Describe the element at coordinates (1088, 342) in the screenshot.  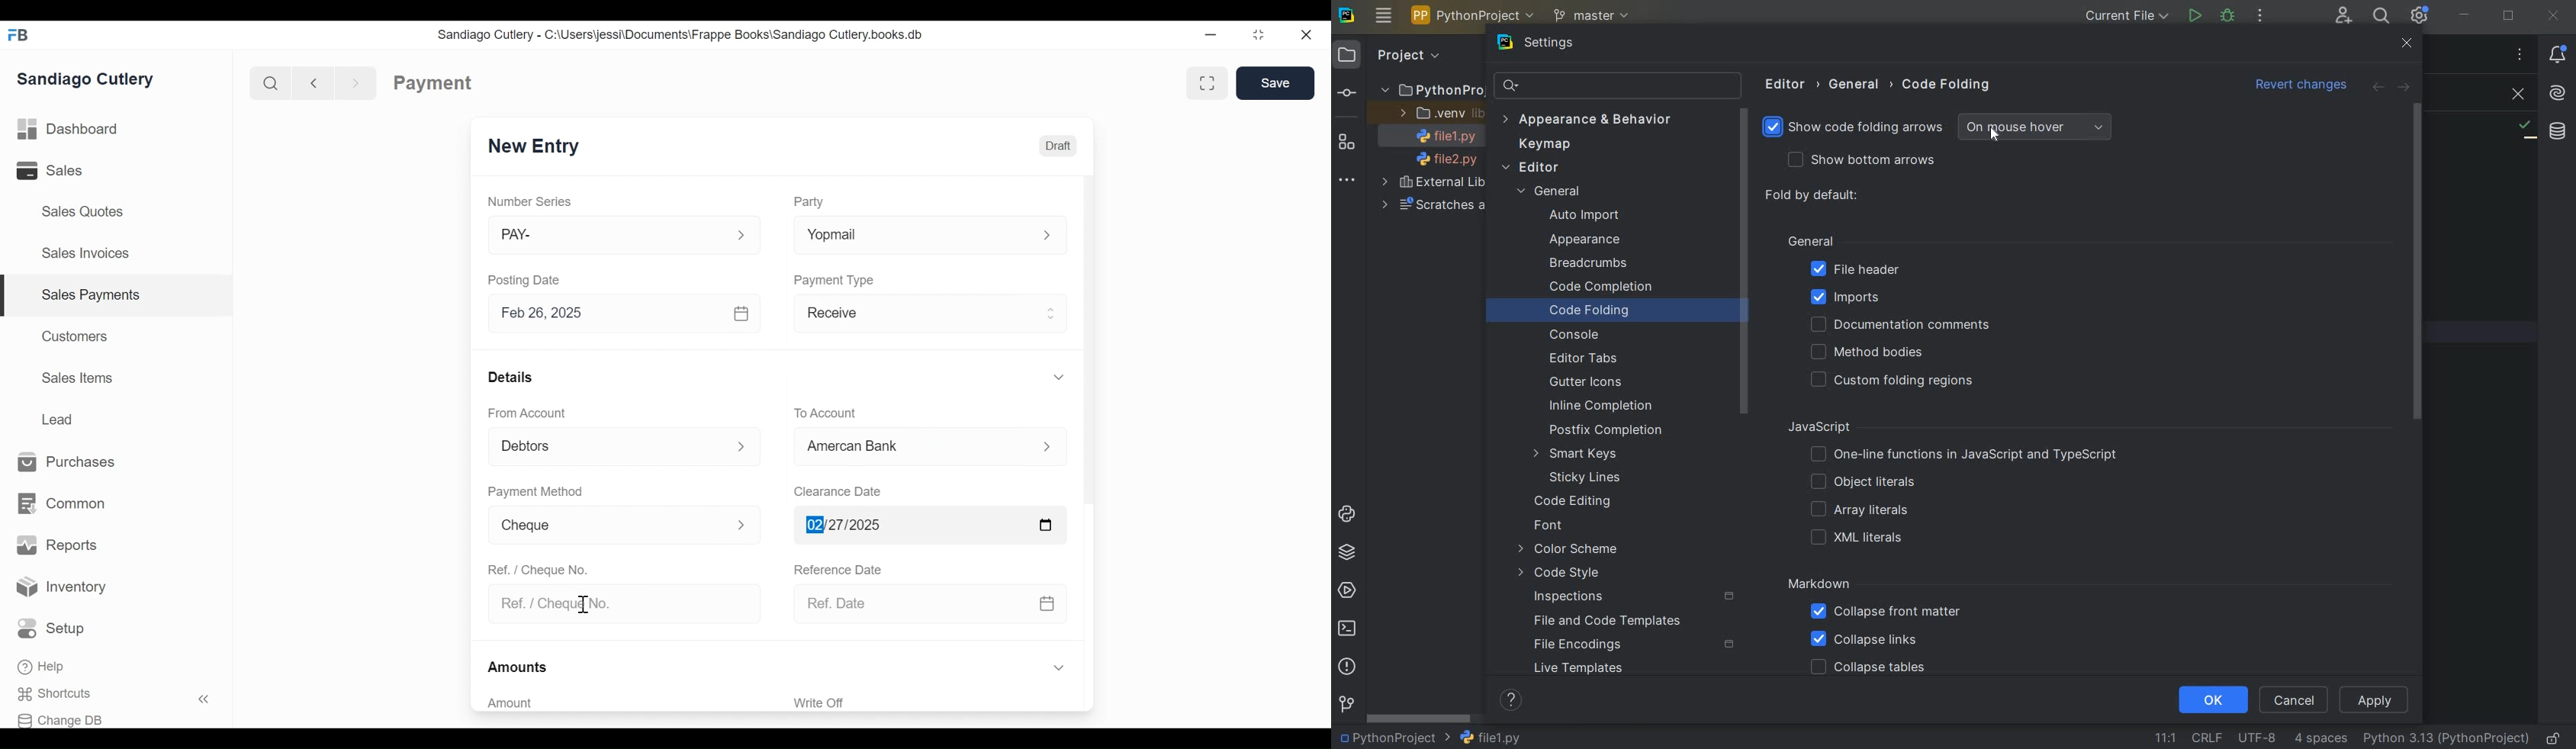
I see `Vertical Scroll bar` at that location.